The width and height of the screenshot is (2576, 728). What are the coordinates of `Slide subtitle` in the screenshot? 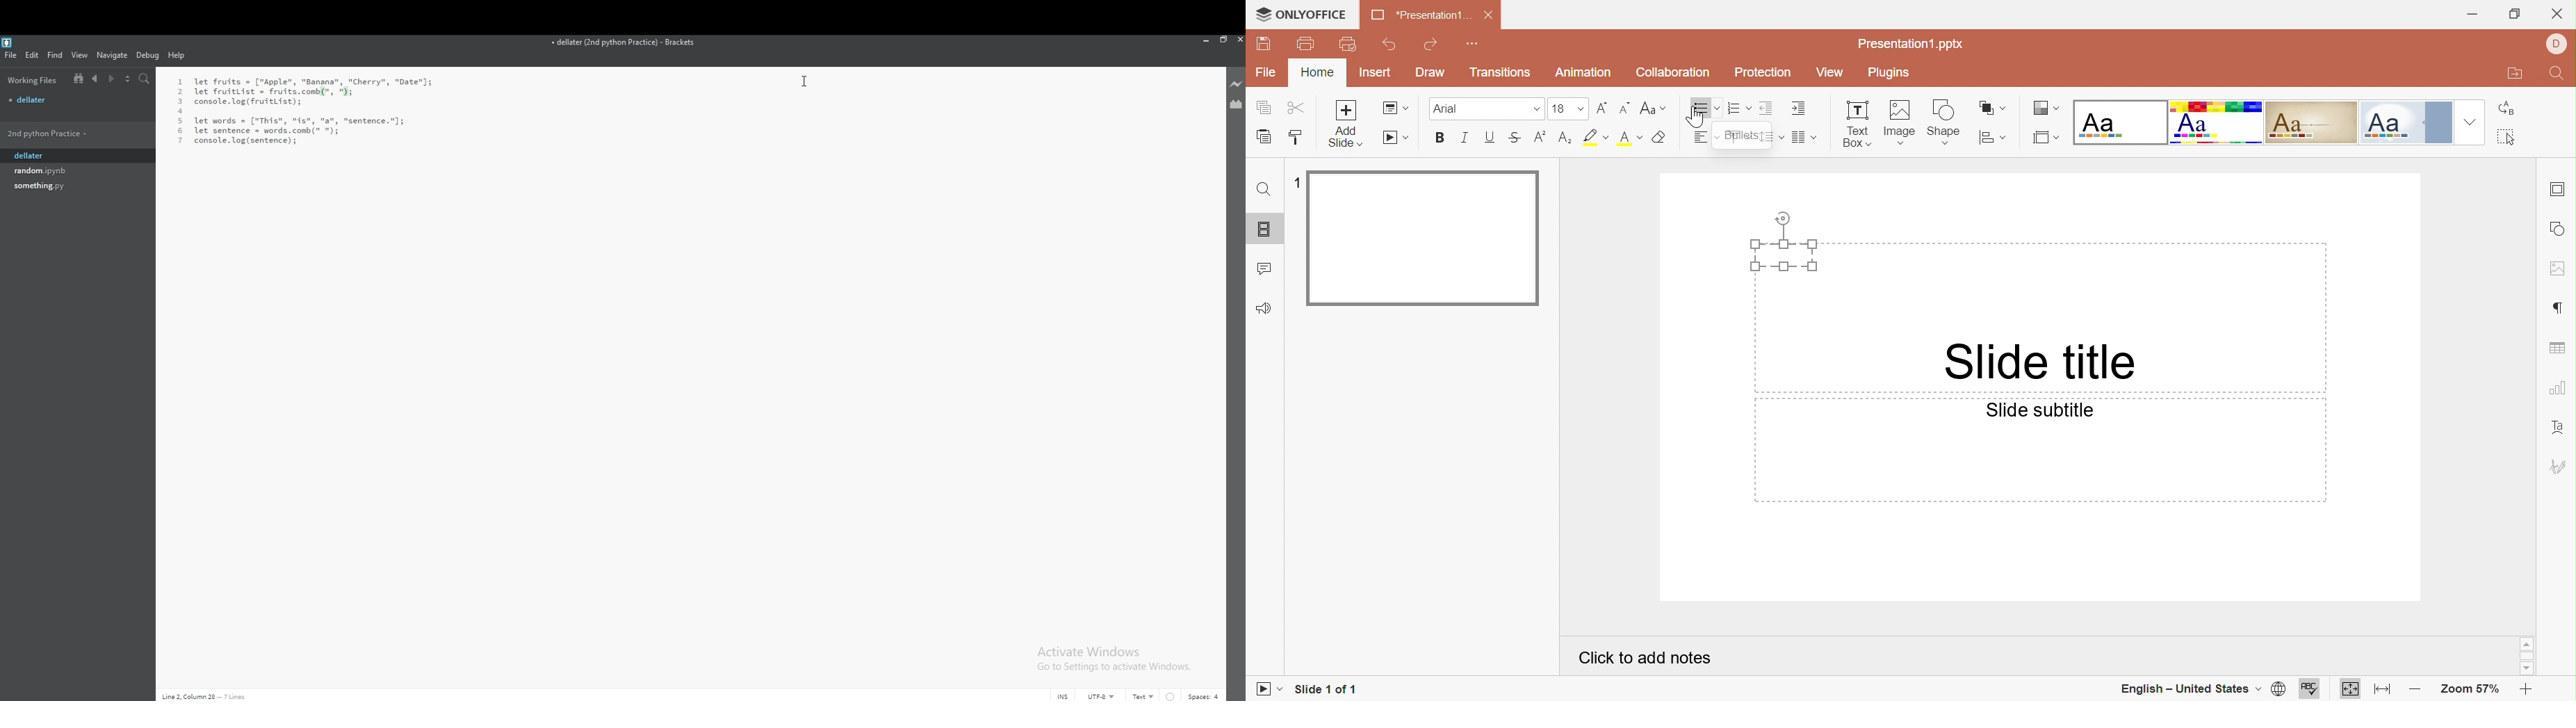 It's located at (2039, 411).